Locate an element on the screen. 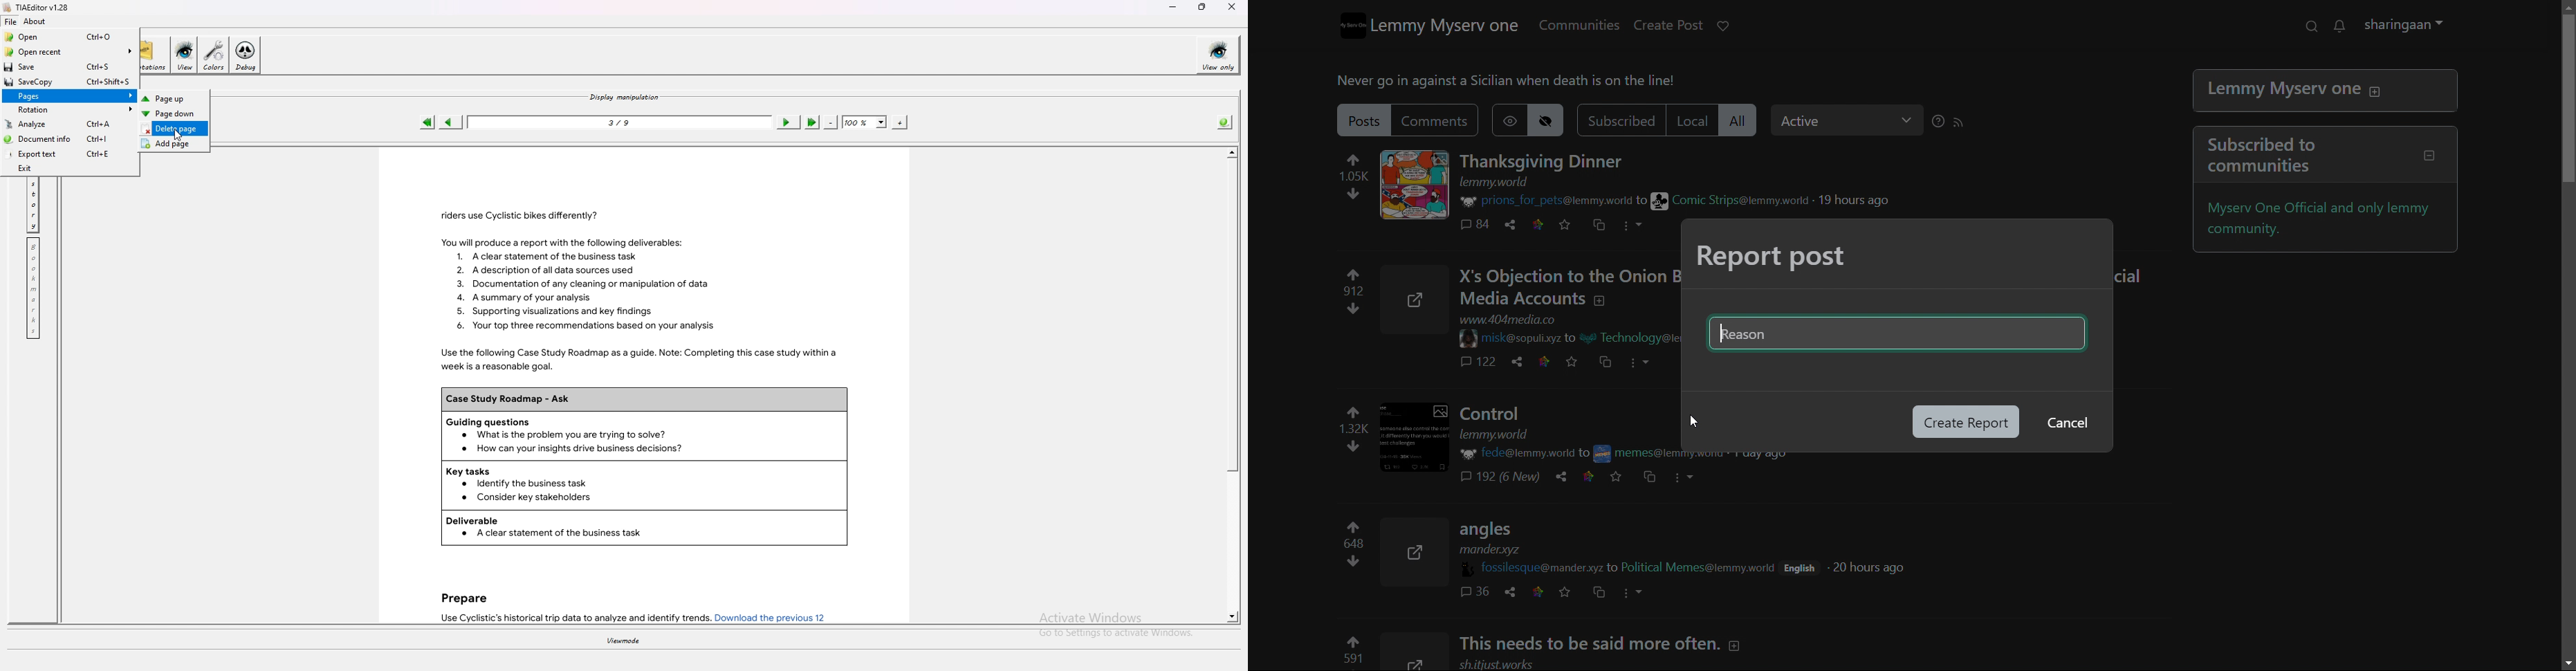 This screenshot has height=672, width=2576. lemmy myserv one logo and name is located at coordinates (1438, 26).